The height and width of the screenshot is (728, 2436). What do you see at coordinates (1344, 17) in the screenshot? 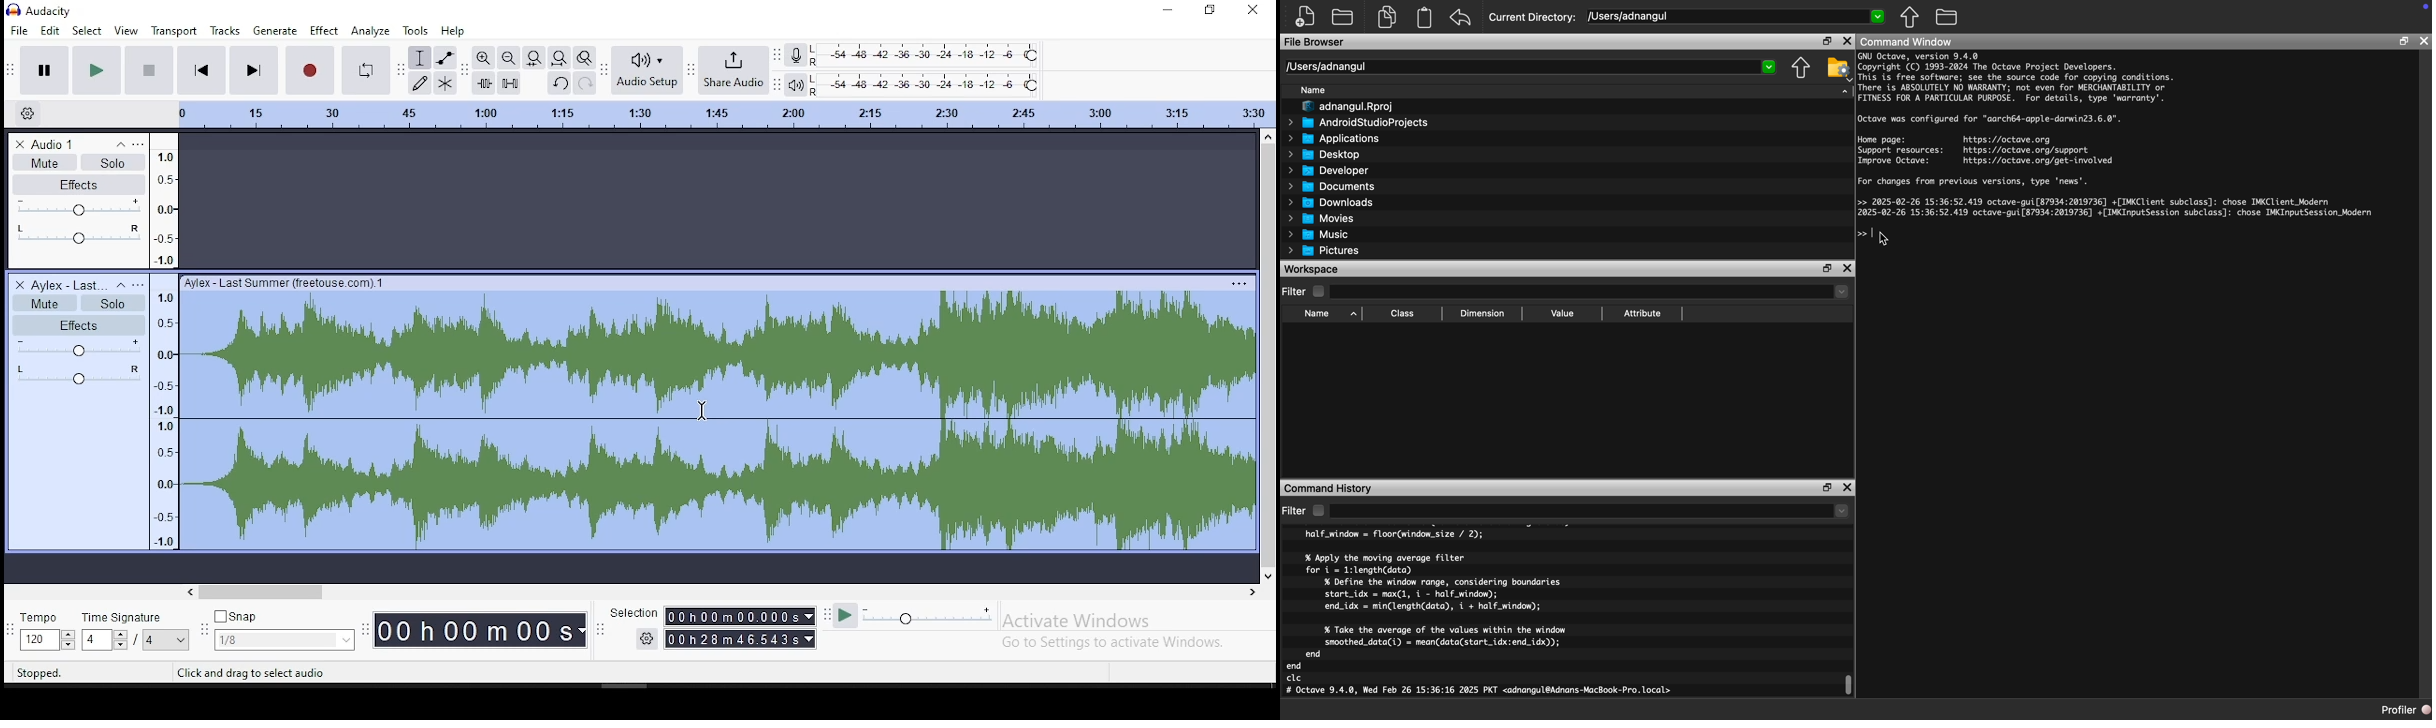
I see `Open Folder` at bounding box center [1344, 17].